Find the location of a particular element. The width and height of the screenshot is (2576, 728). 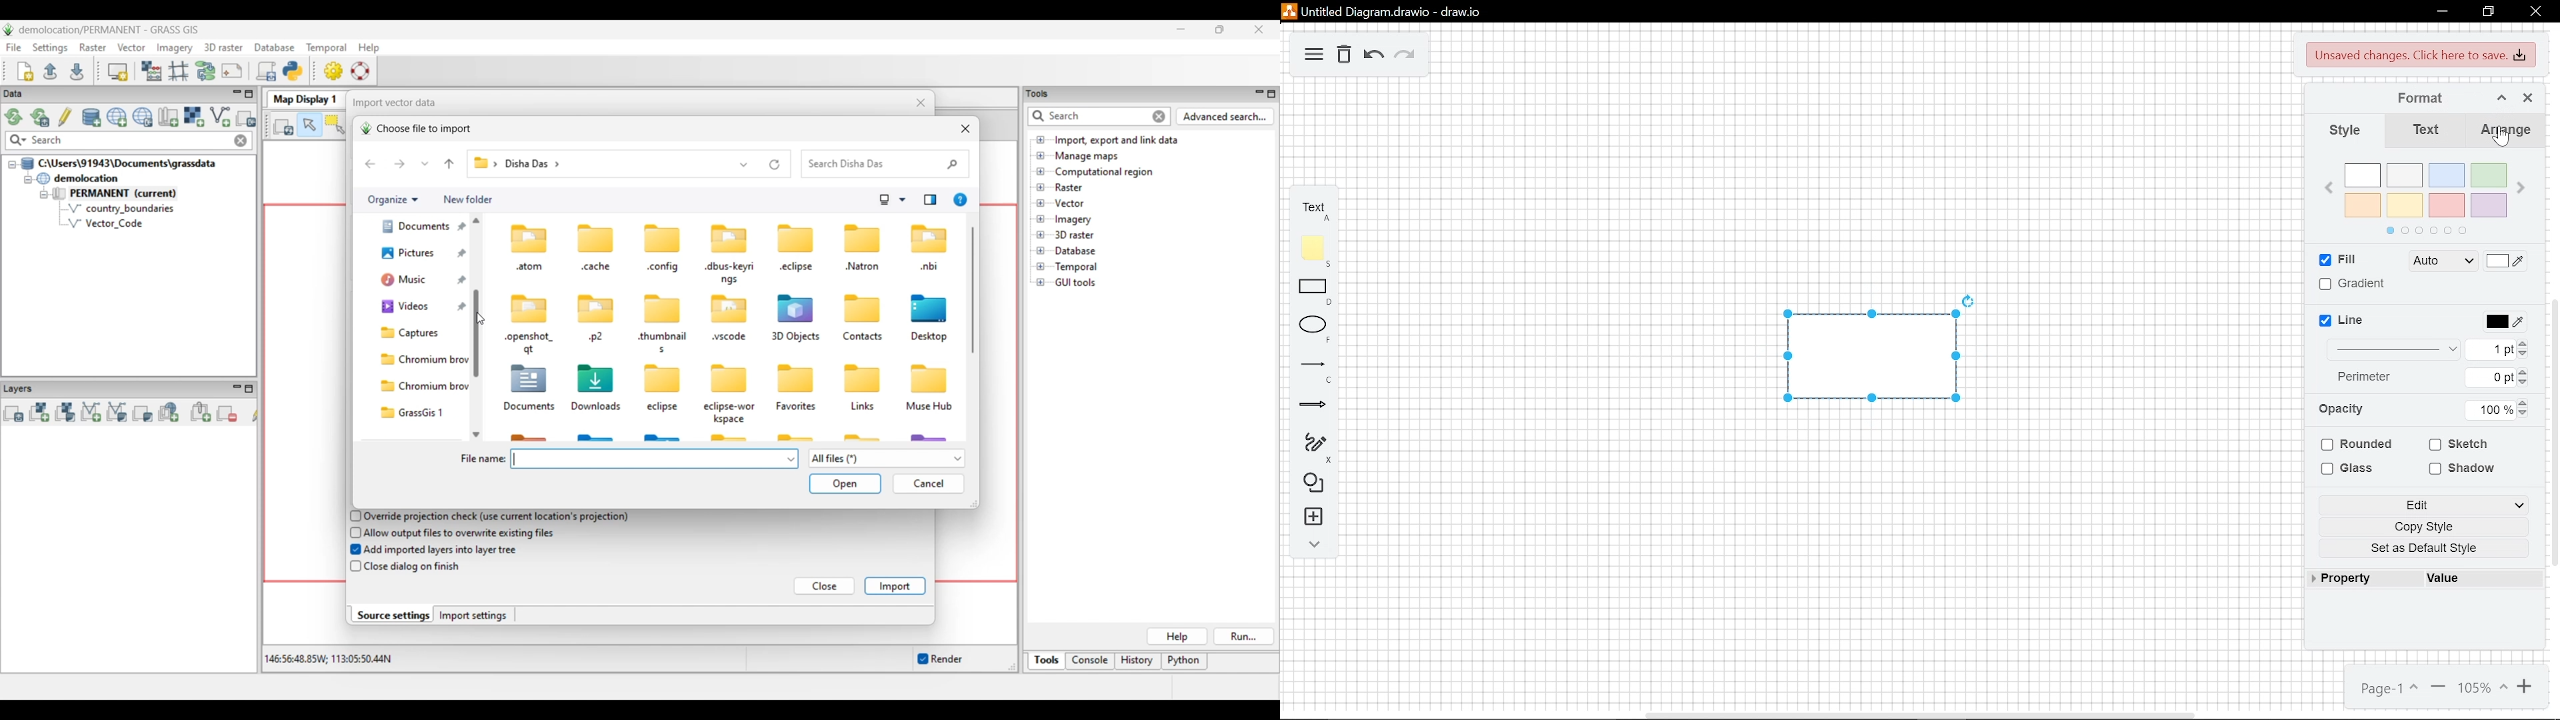

current zoom is located at coordinates (2525, 686).